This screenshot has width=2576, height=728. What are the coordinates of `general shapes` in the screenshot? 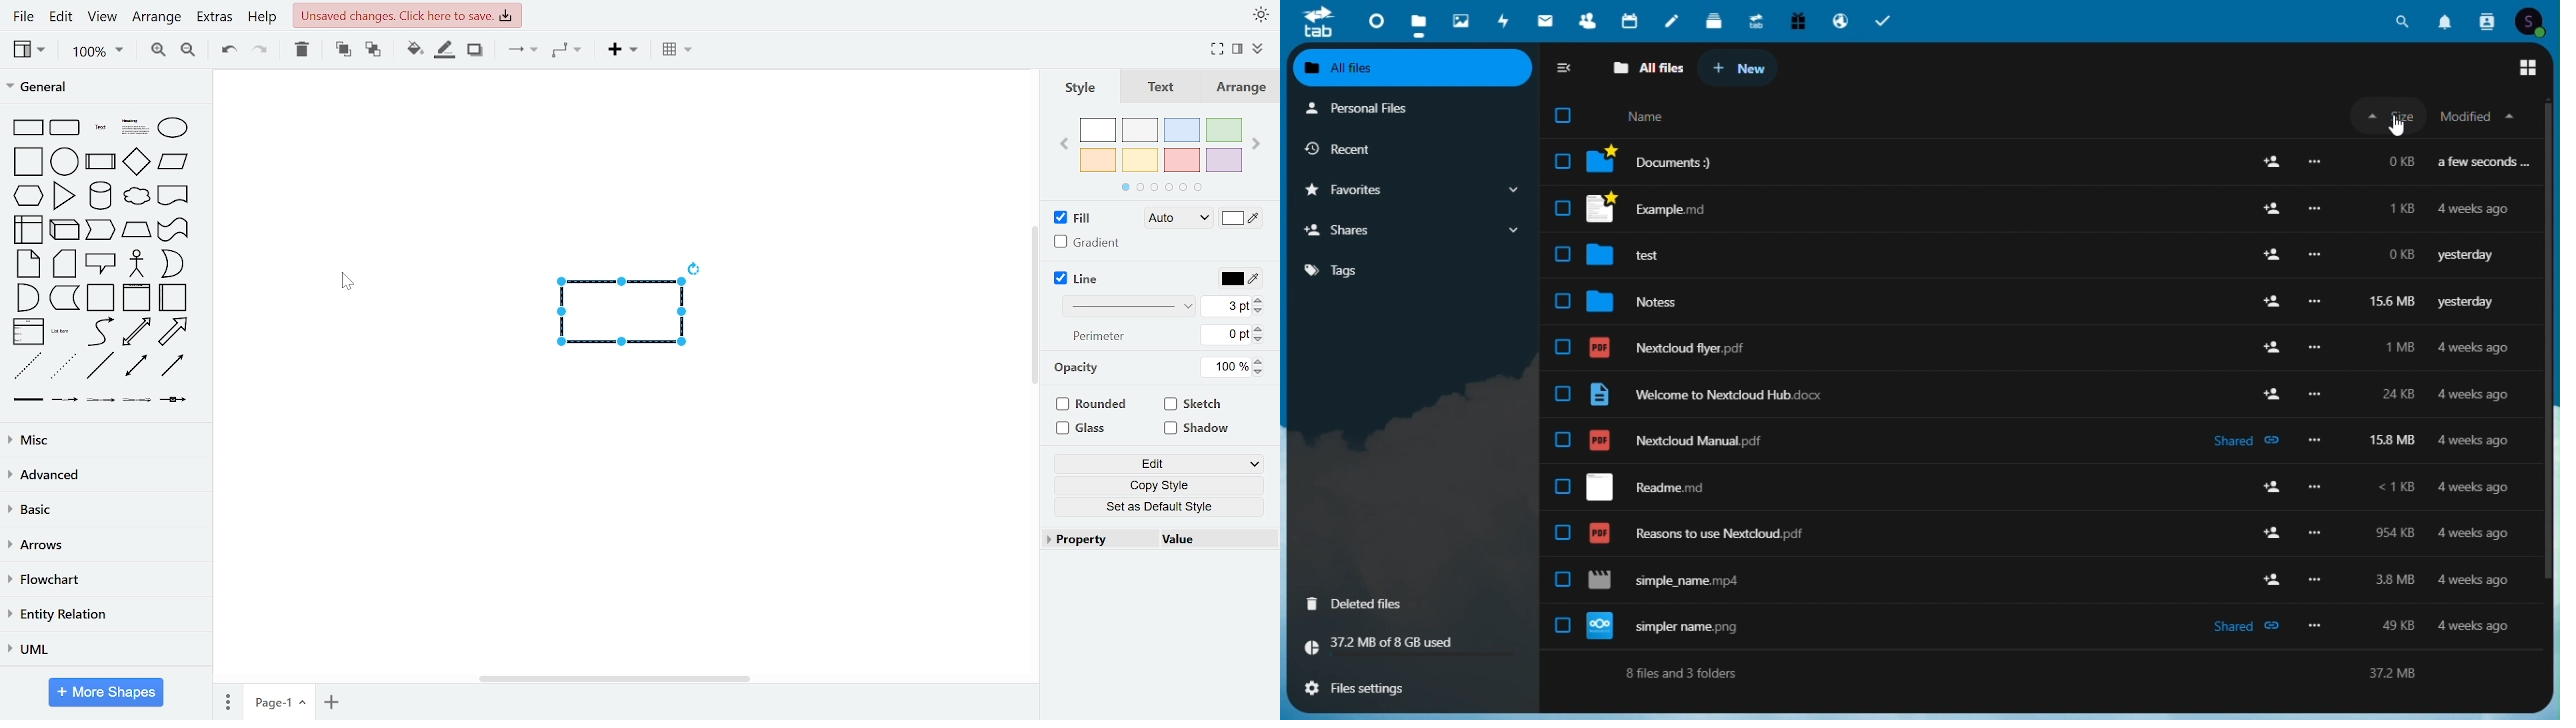 It's located at (63, 195).